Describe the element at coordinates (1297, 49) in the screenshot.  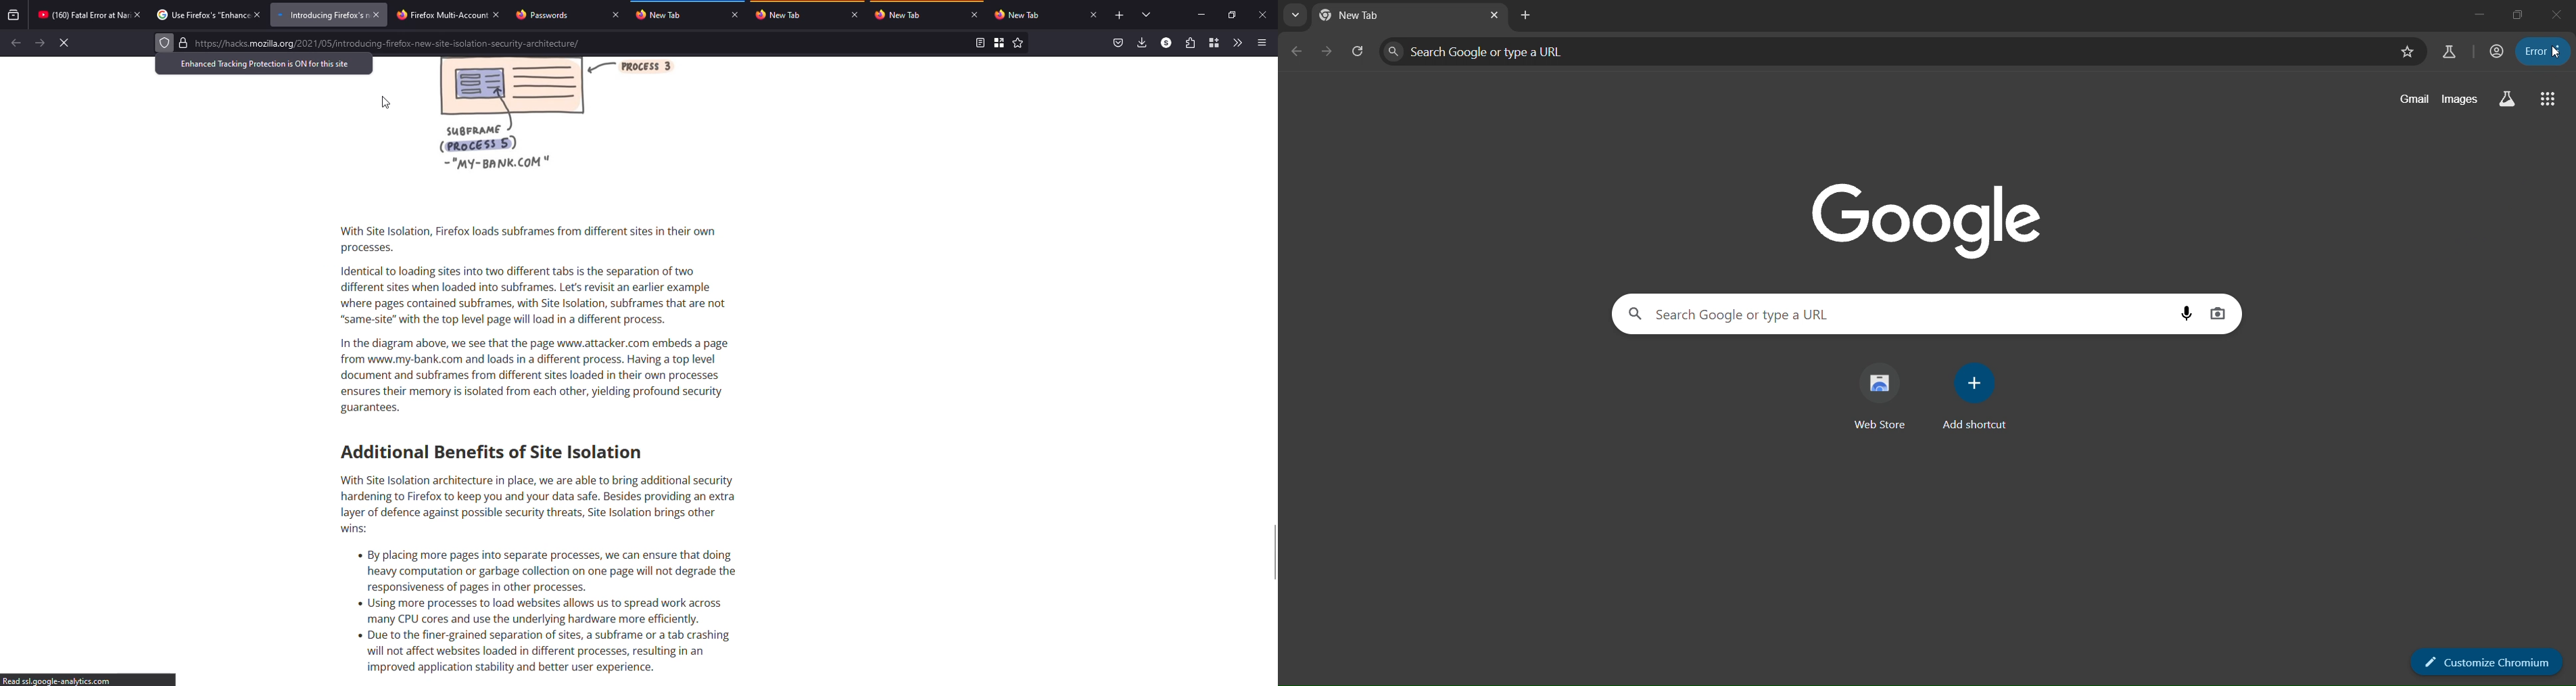
I see `go back one page` at that location.